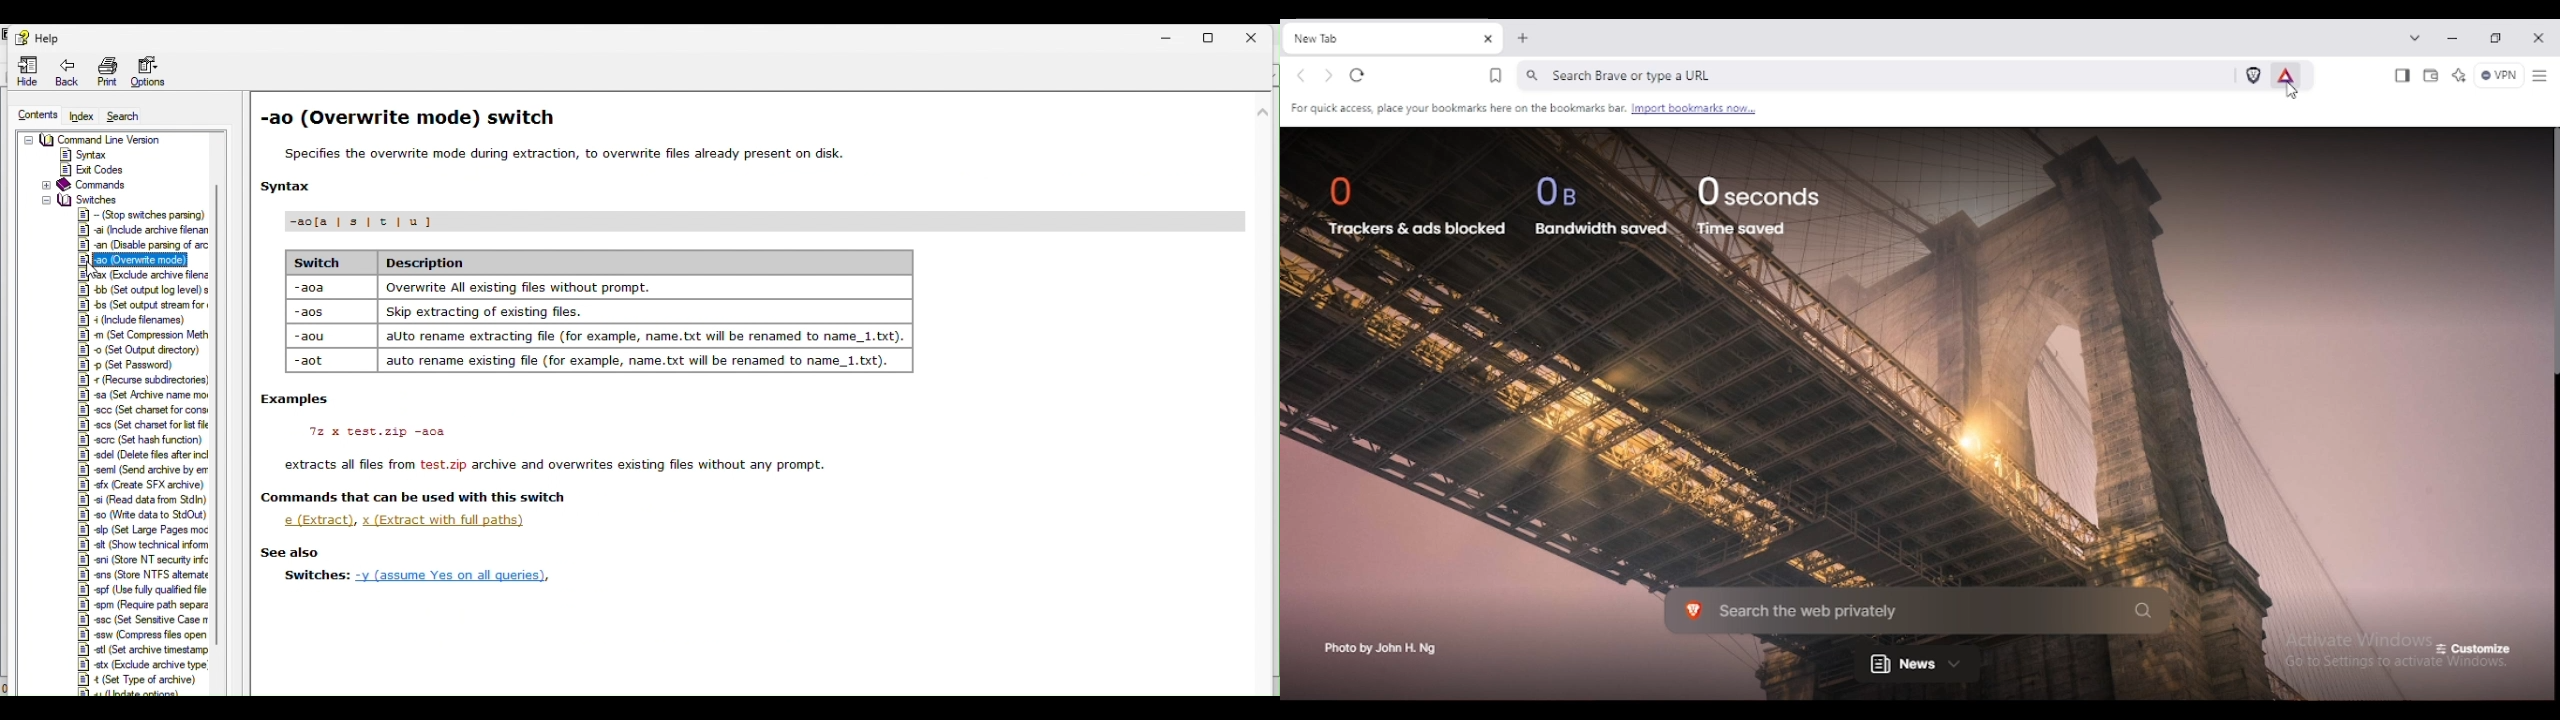  Describe the element at coordinates (319, 520) in the screenshot. I see `e(Extract)` at that location.